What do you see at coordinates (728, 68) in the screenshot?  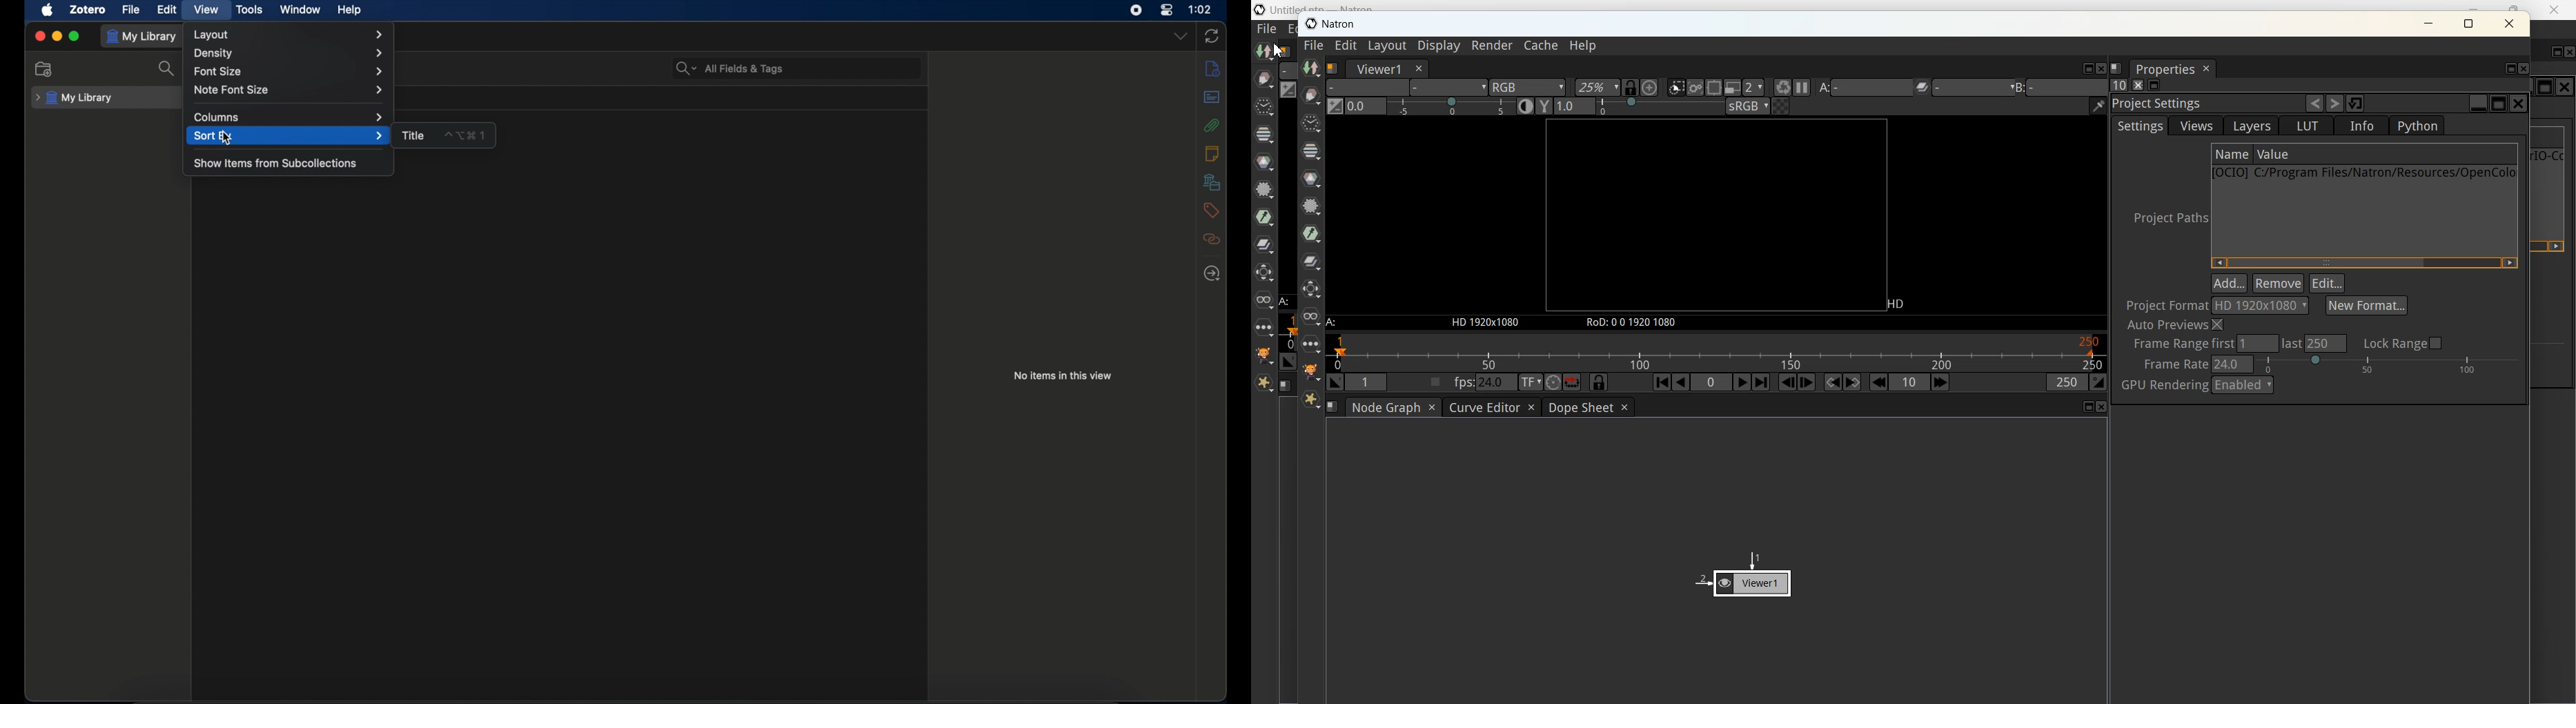 I see `search bar` at bounding box center [728, 68].